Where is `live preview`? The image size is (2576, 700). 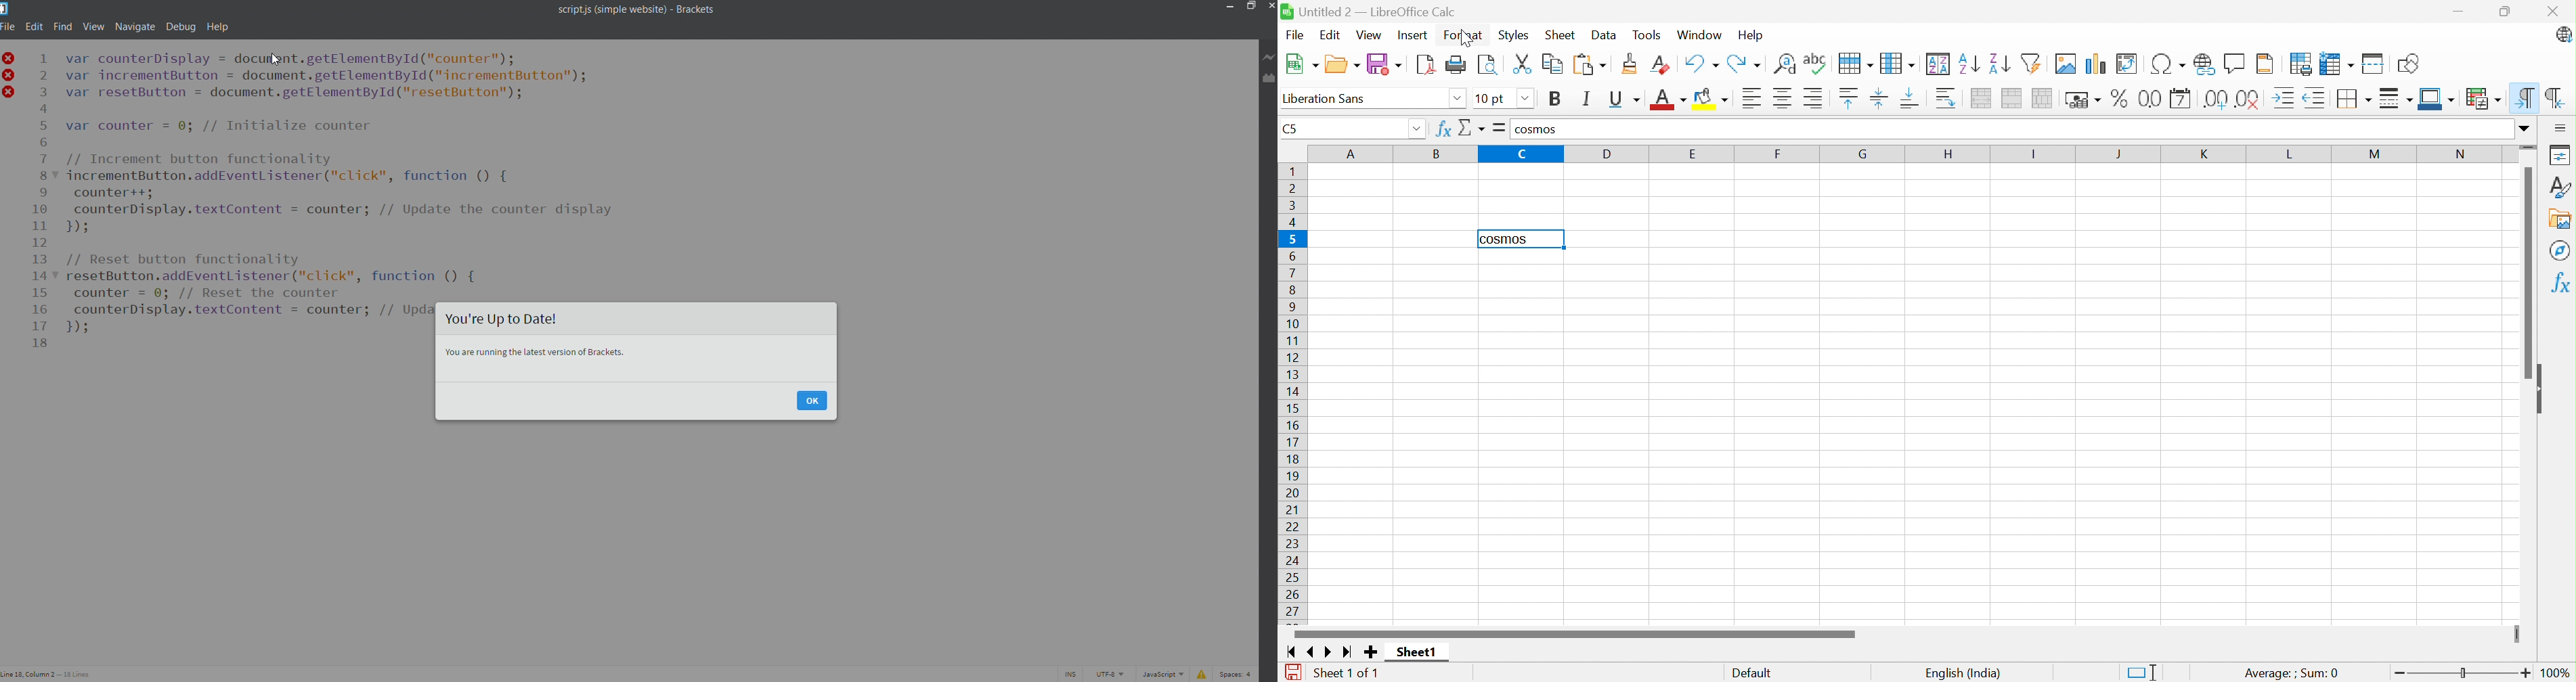 live preview is located at coordinates (1270, 56).